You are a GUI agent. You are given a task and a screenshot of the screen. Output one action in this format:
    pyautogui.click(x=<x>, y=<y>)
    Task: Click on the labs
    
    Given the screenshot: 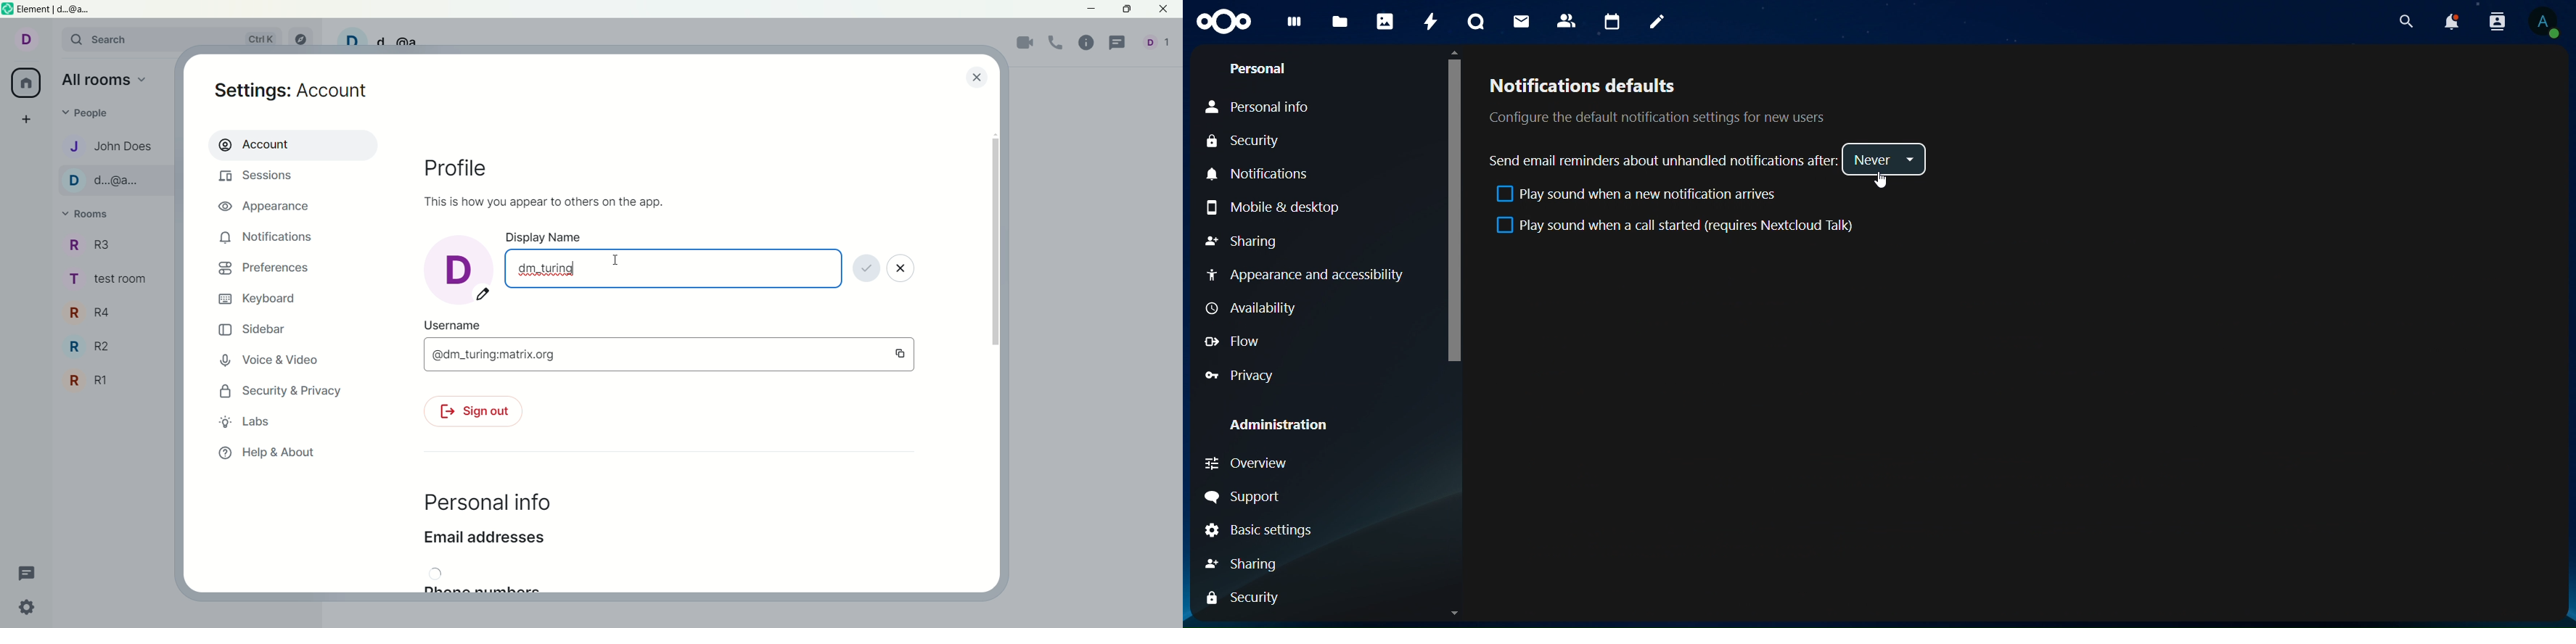 What is the action you would take?
    pyautogui.click(x=246, y=421)
    